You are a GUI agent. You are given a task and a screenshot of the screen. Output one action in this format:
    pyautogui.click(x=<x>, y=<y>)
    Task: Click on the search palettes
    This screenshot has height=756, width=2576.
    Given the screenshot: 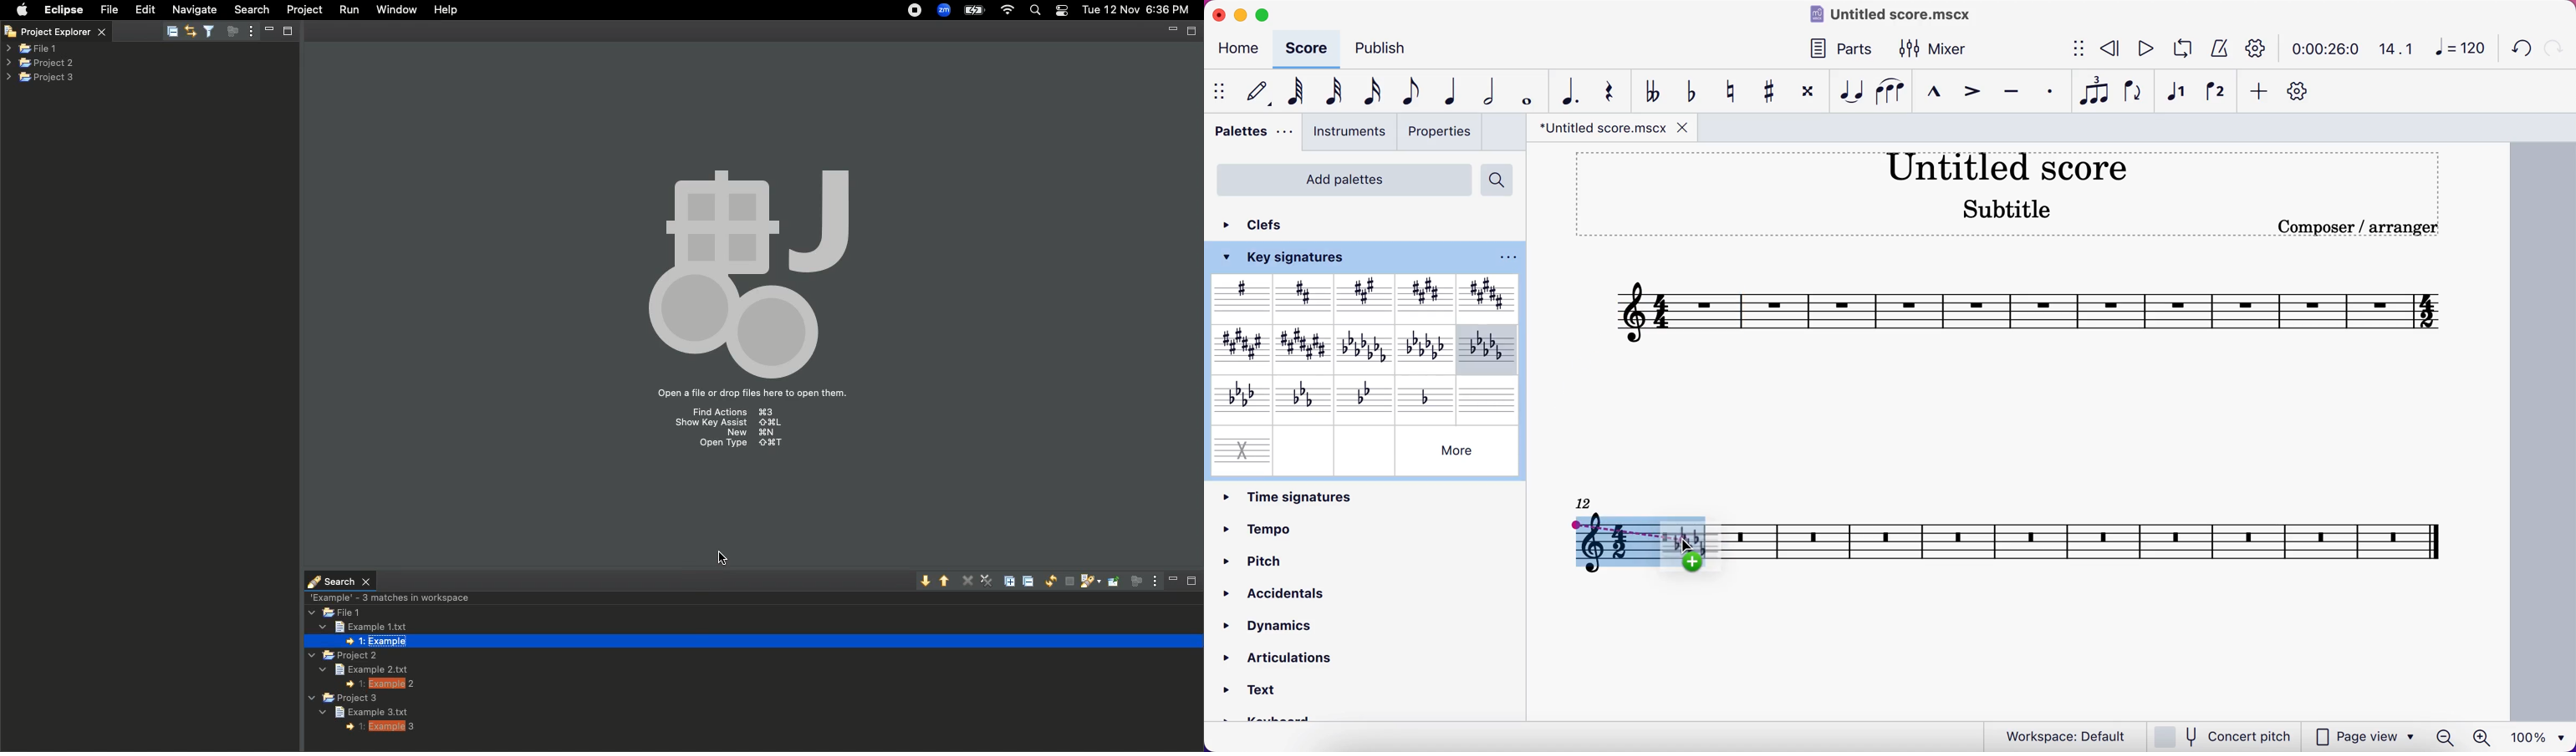 What is the action you would take?
    pyautogui.click(x=1499, y=179)
    